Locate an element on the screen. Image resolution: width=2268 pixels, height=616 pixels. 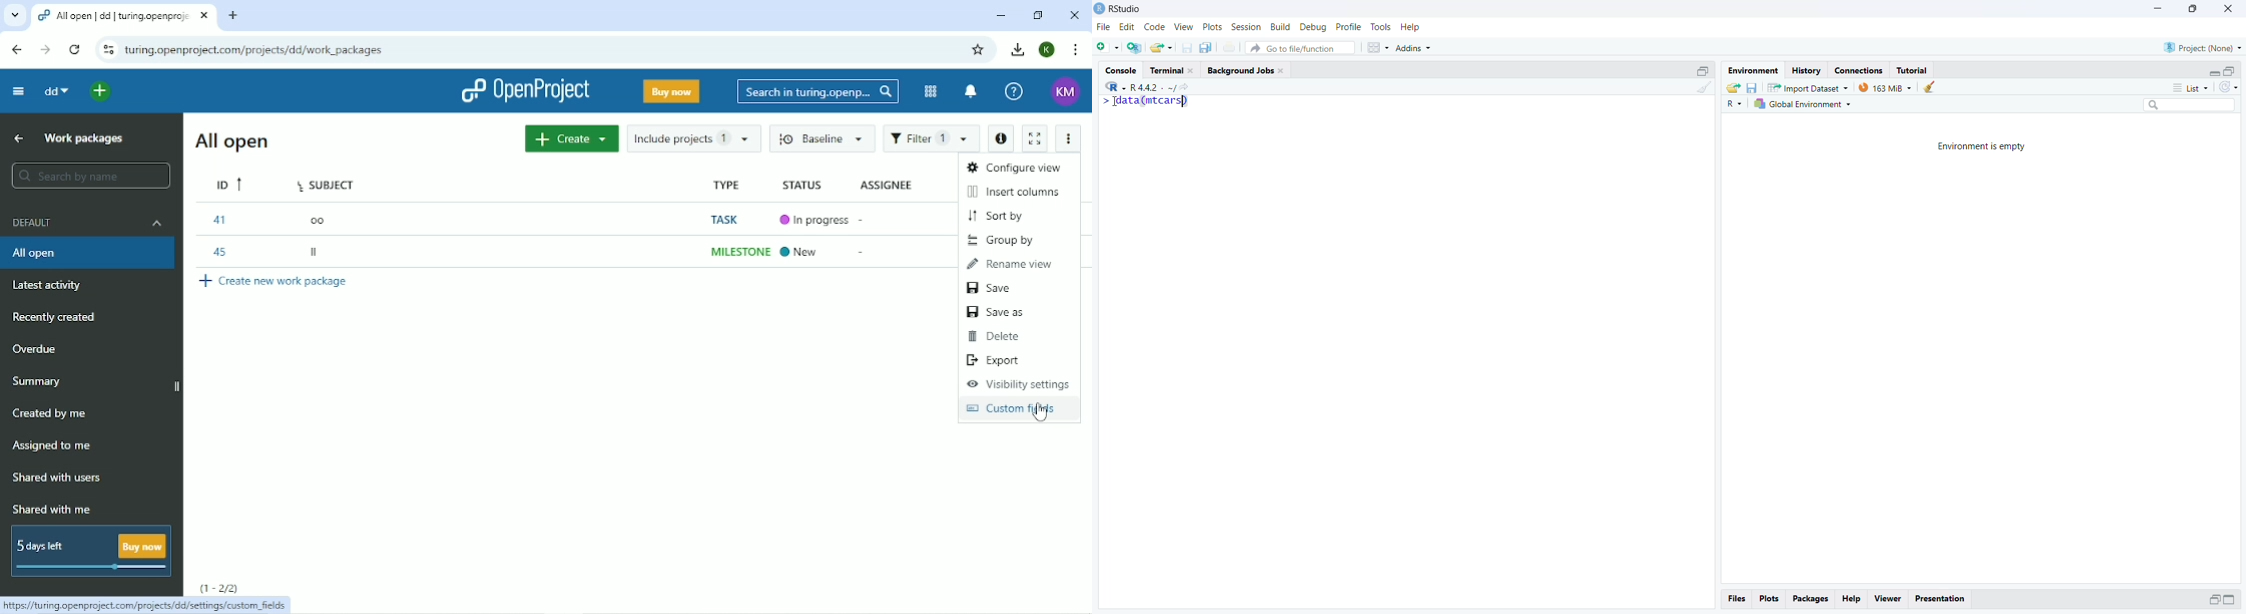
To notification center is located at coordinates (971, 91).